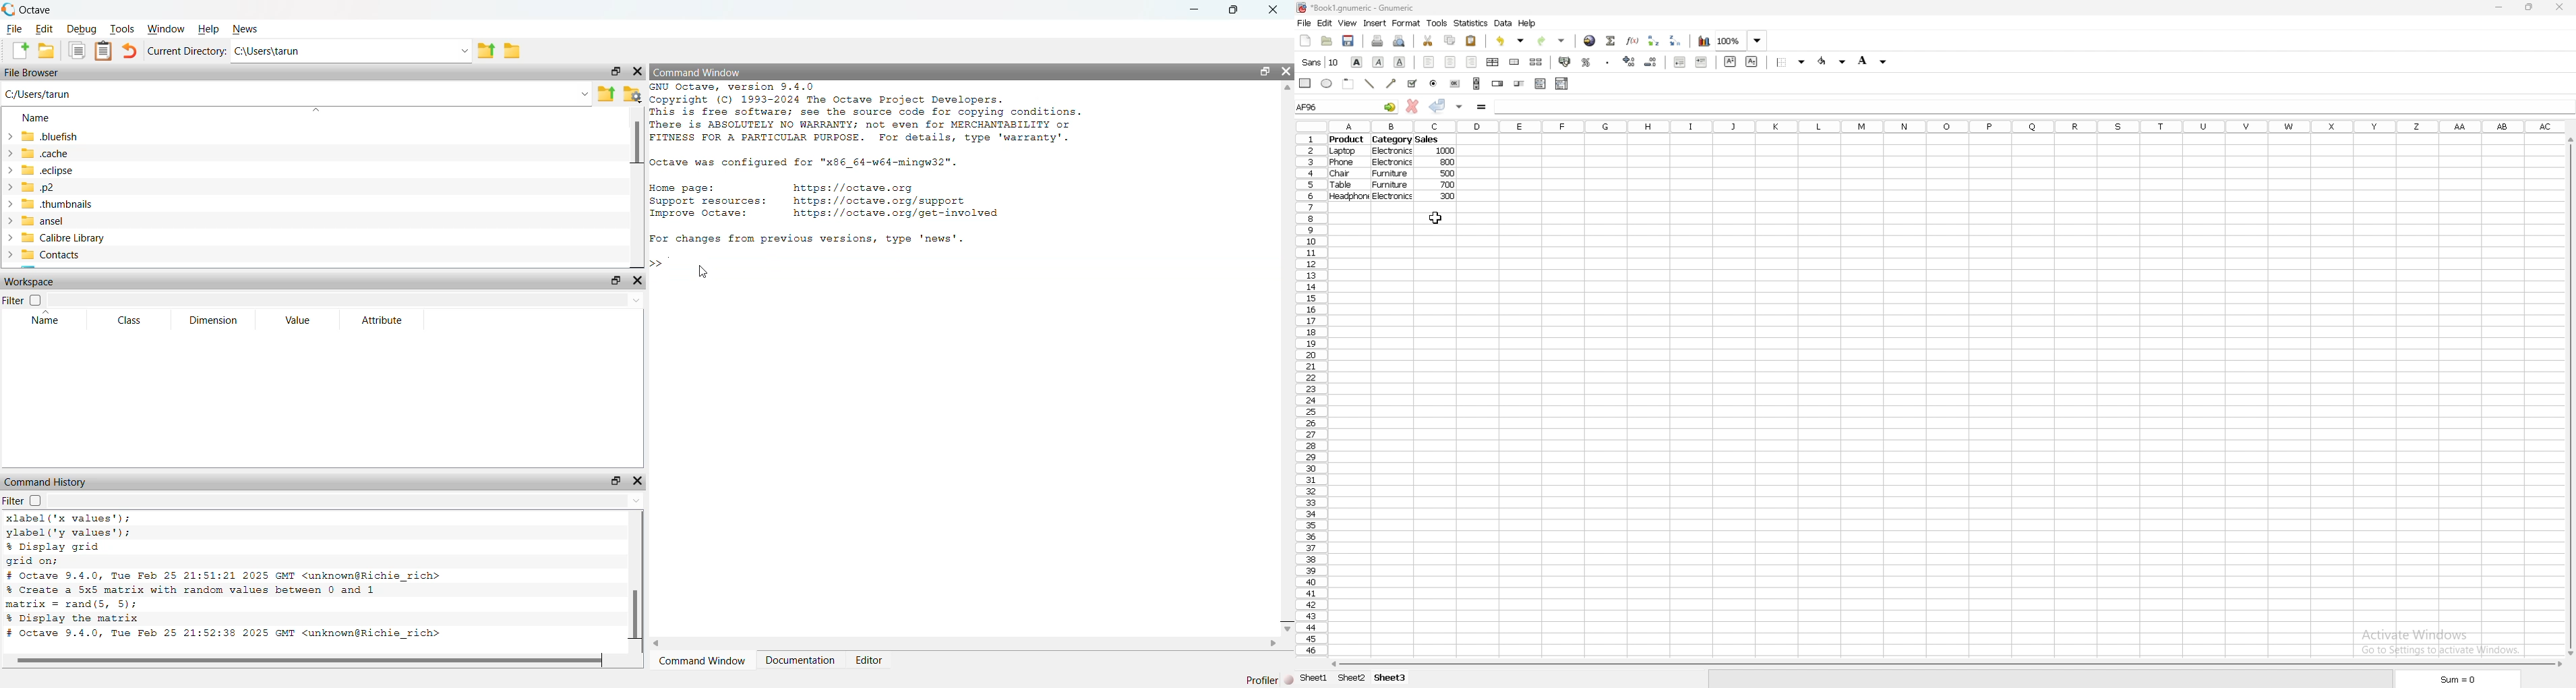 The height and width of the screenshot is (700, 2576). Describe the element at coordinates (1349, 197) in the screenshot. I see `headphone` at that location.